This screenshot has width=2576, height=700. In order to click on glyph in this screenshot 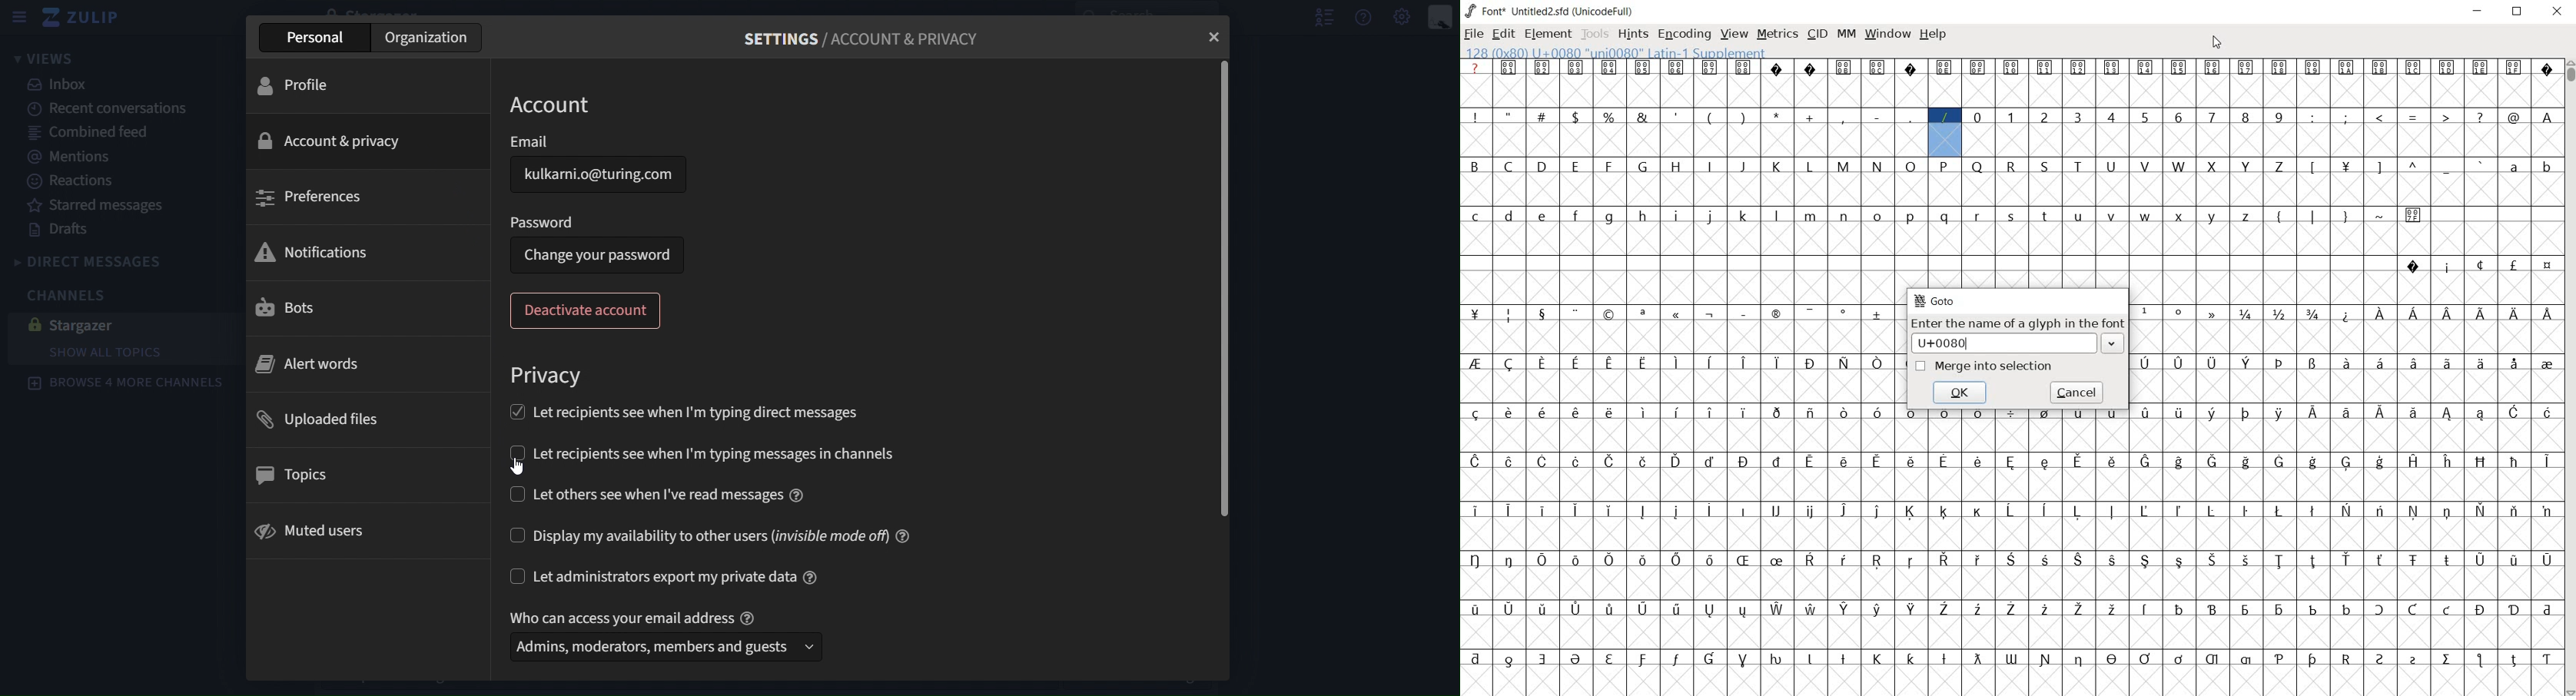, I will do `click(1576, 314)`.